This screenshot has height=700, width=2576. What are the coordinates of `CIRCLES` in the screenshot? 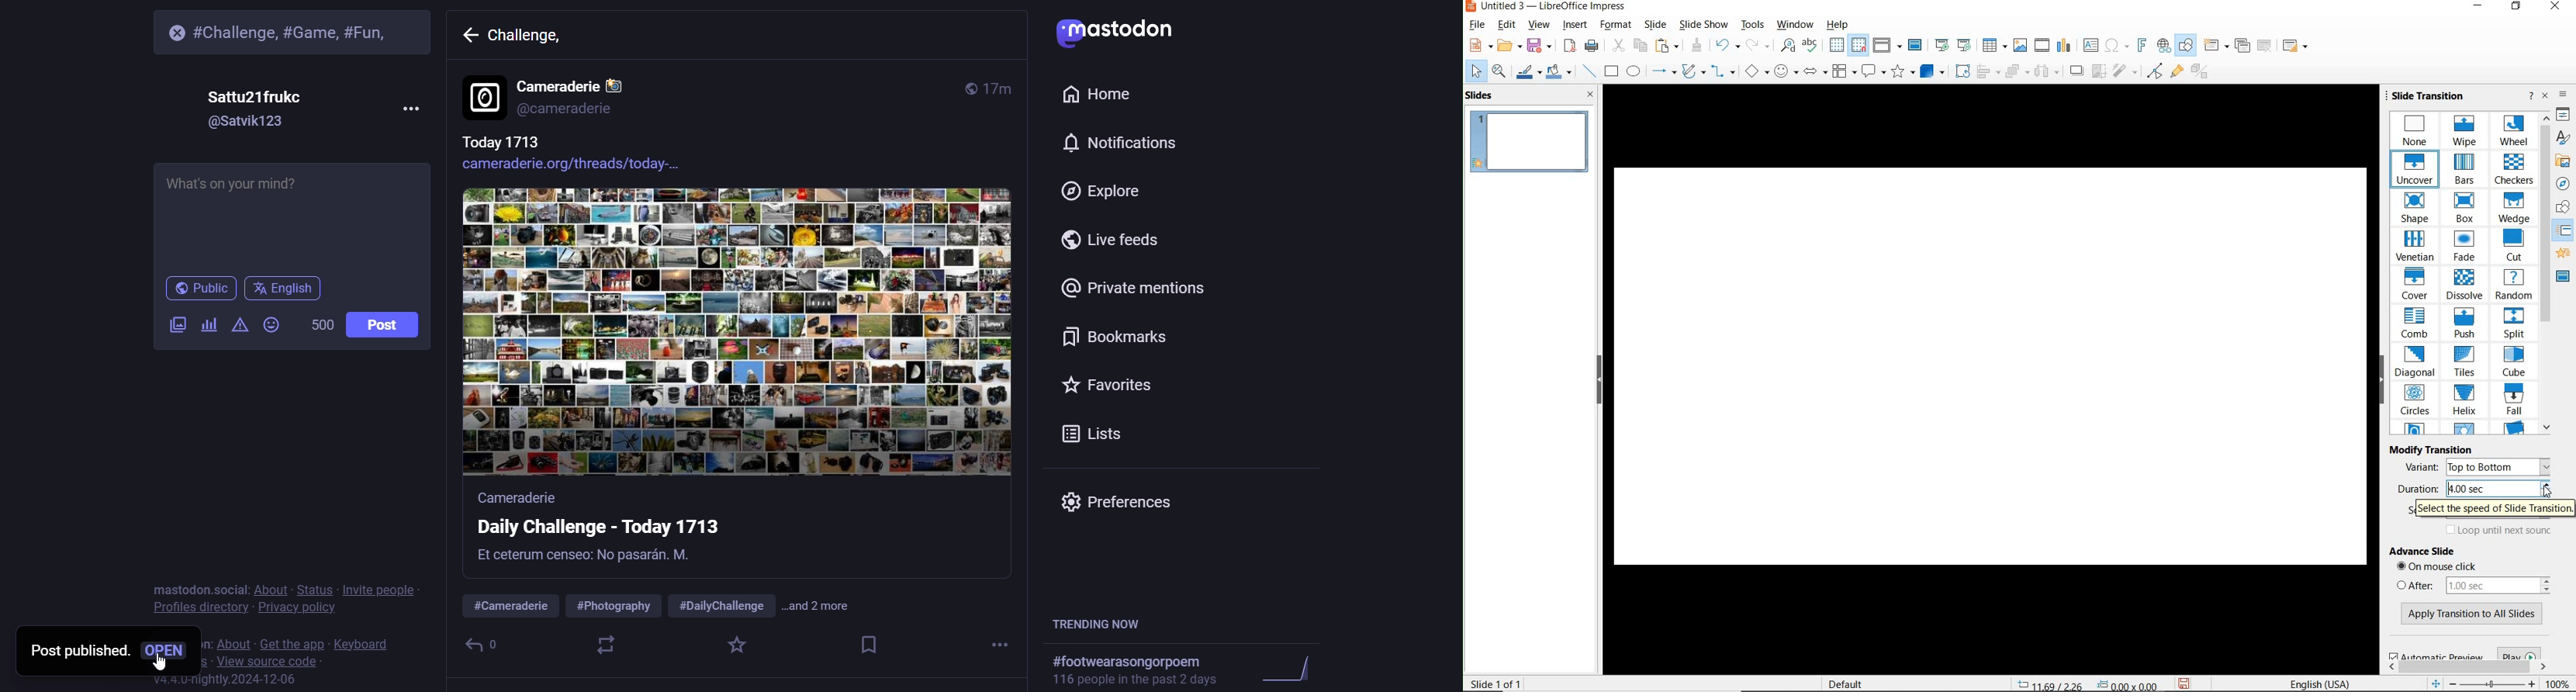 It's located at (2417, 401).